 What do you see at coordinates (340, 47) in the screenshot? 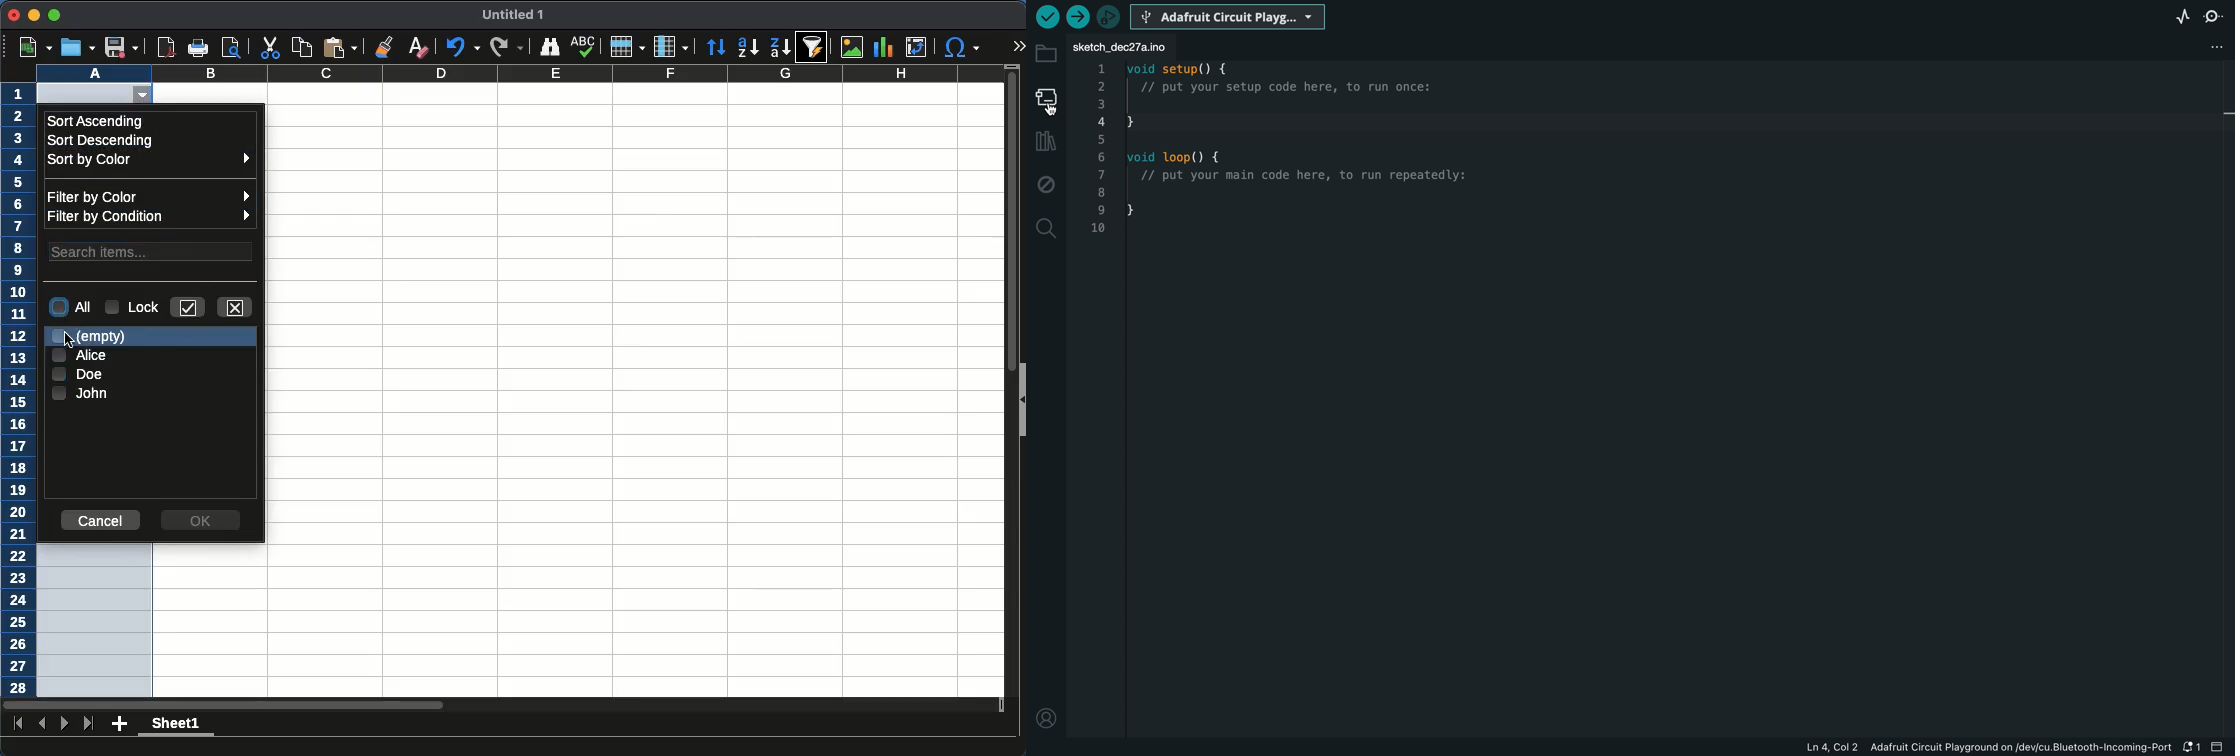
I see `paste` at bounding box center [340, 47].